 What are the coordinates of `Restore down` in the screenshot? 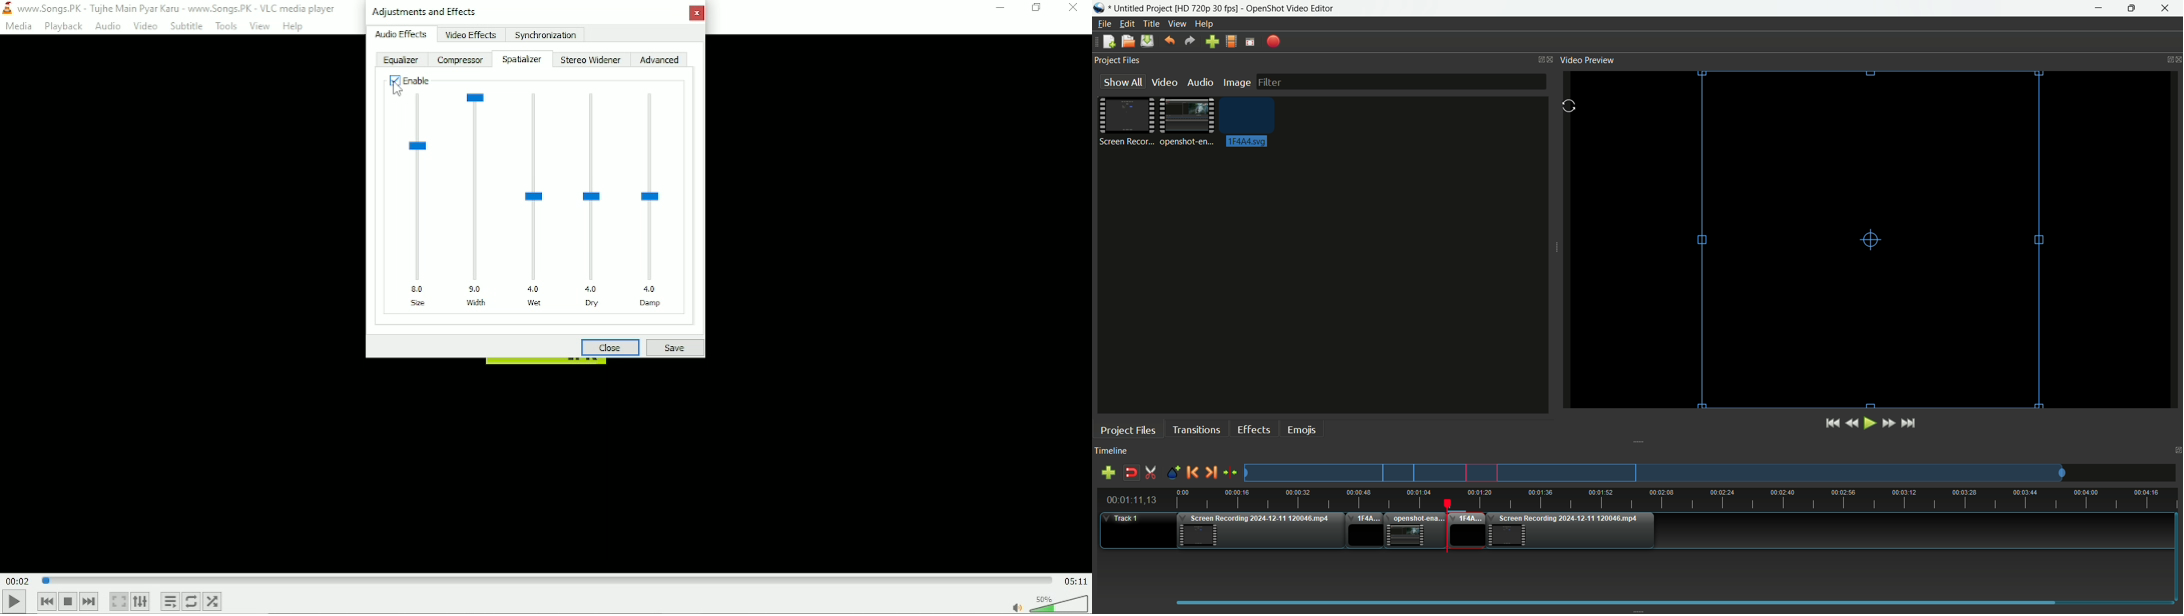 It's located at (1036, 8).